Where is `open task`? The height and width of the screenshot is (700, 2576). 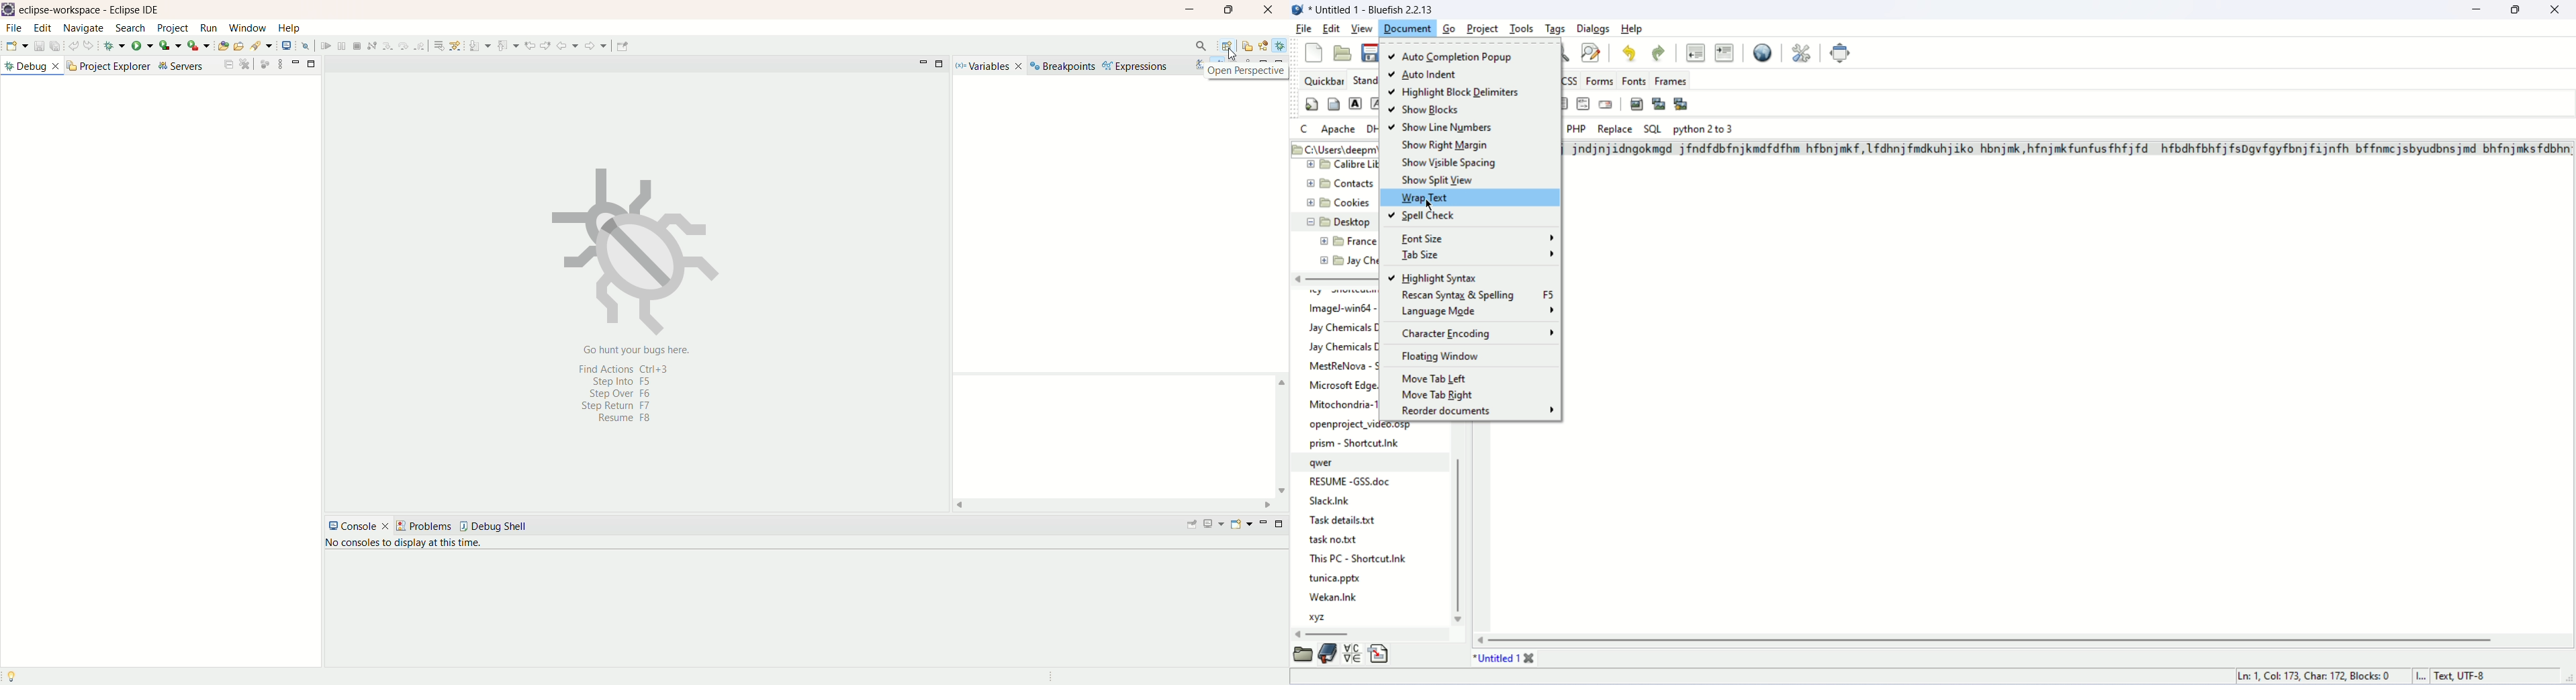 open task is located at coordinates (298, 45).